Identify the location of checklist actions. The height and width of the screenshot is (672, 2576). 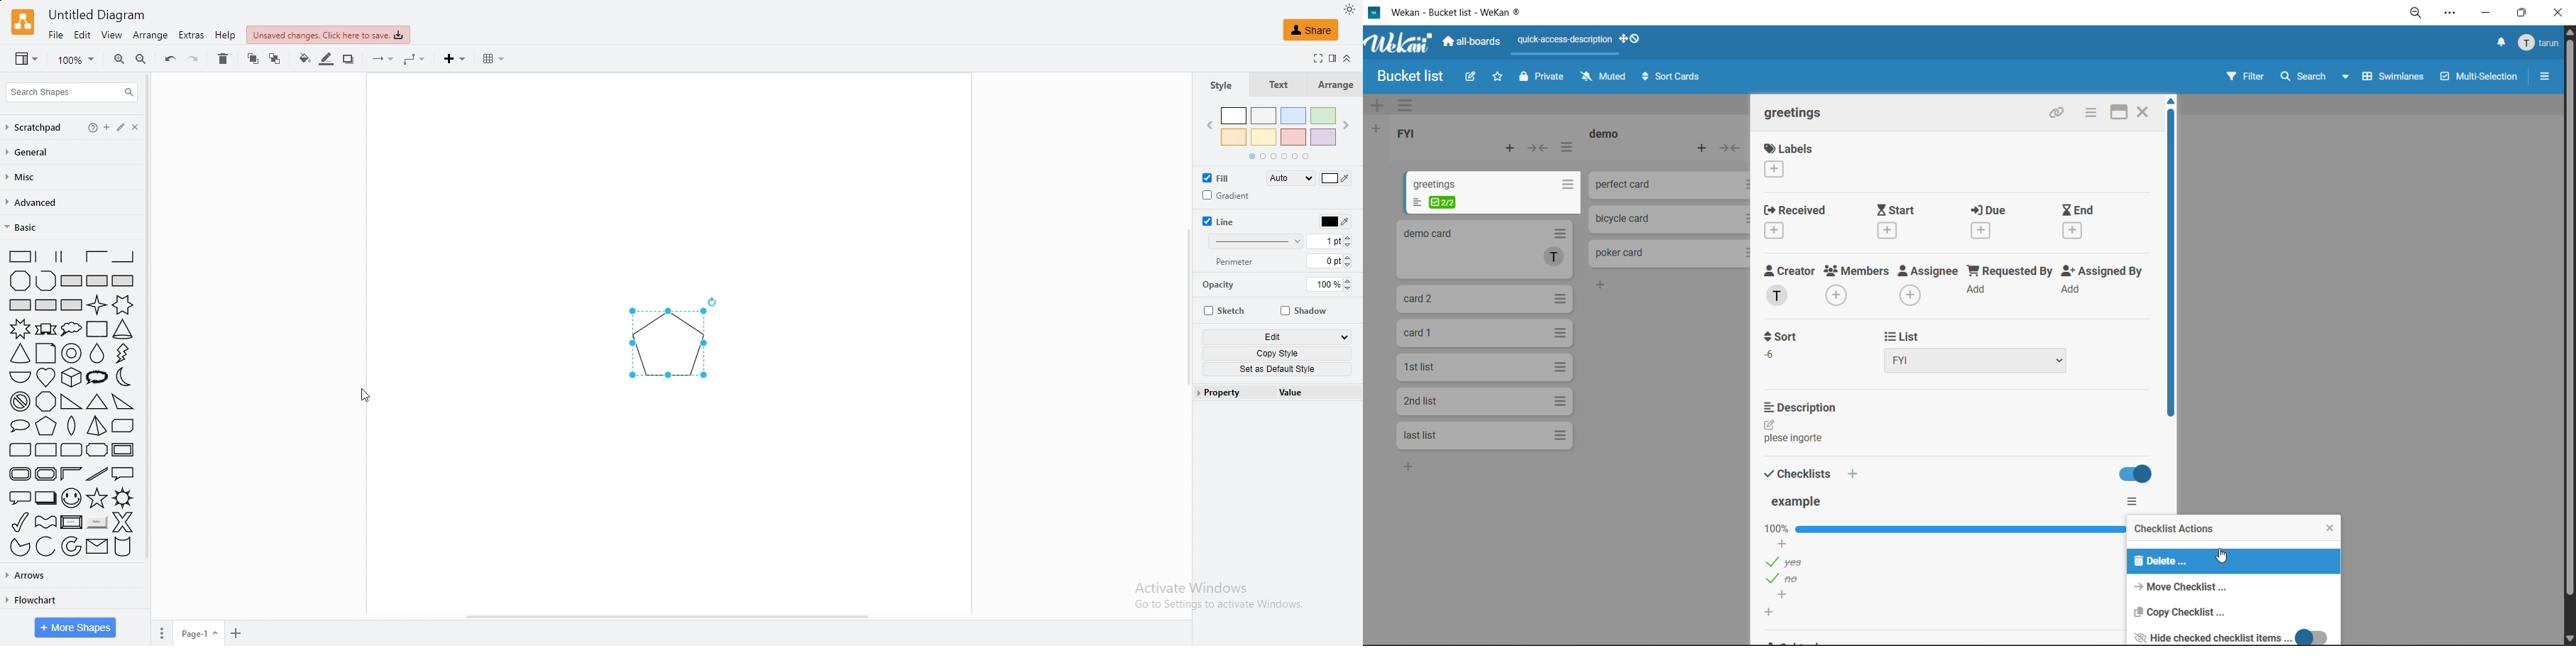
(2140, 501).